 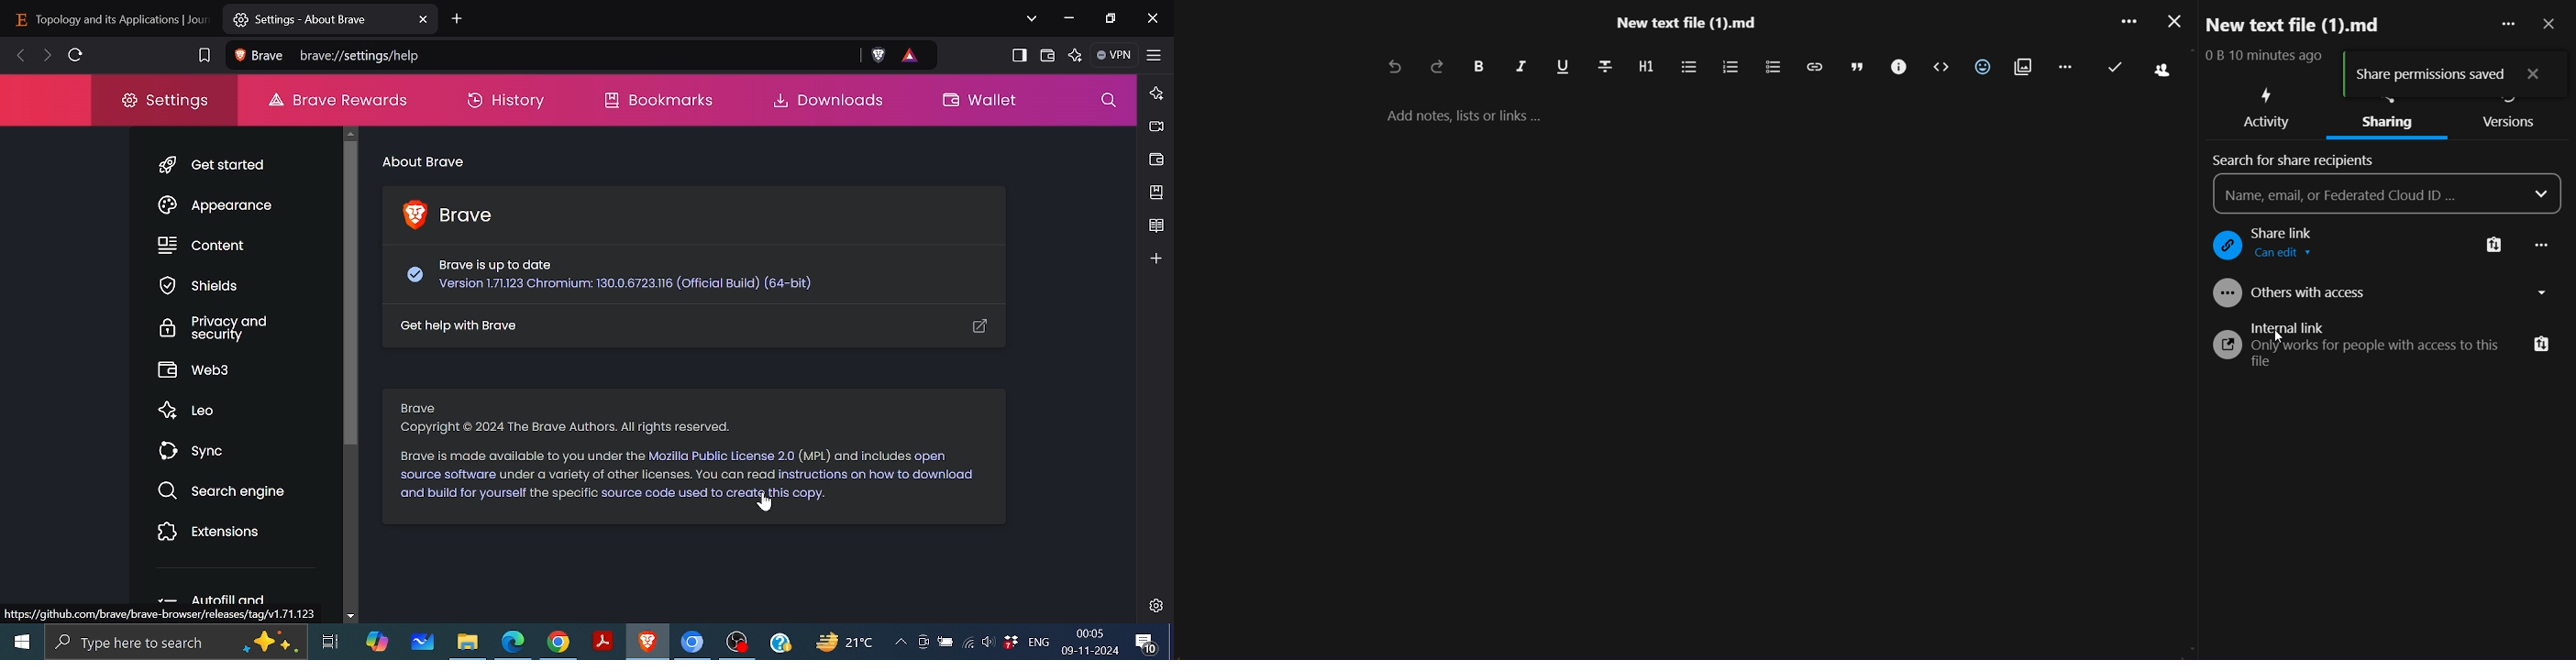 What do you see at coordinates (1480, 115) in the screenshot?
I see `add notes` at bounding box center [1480, 115].